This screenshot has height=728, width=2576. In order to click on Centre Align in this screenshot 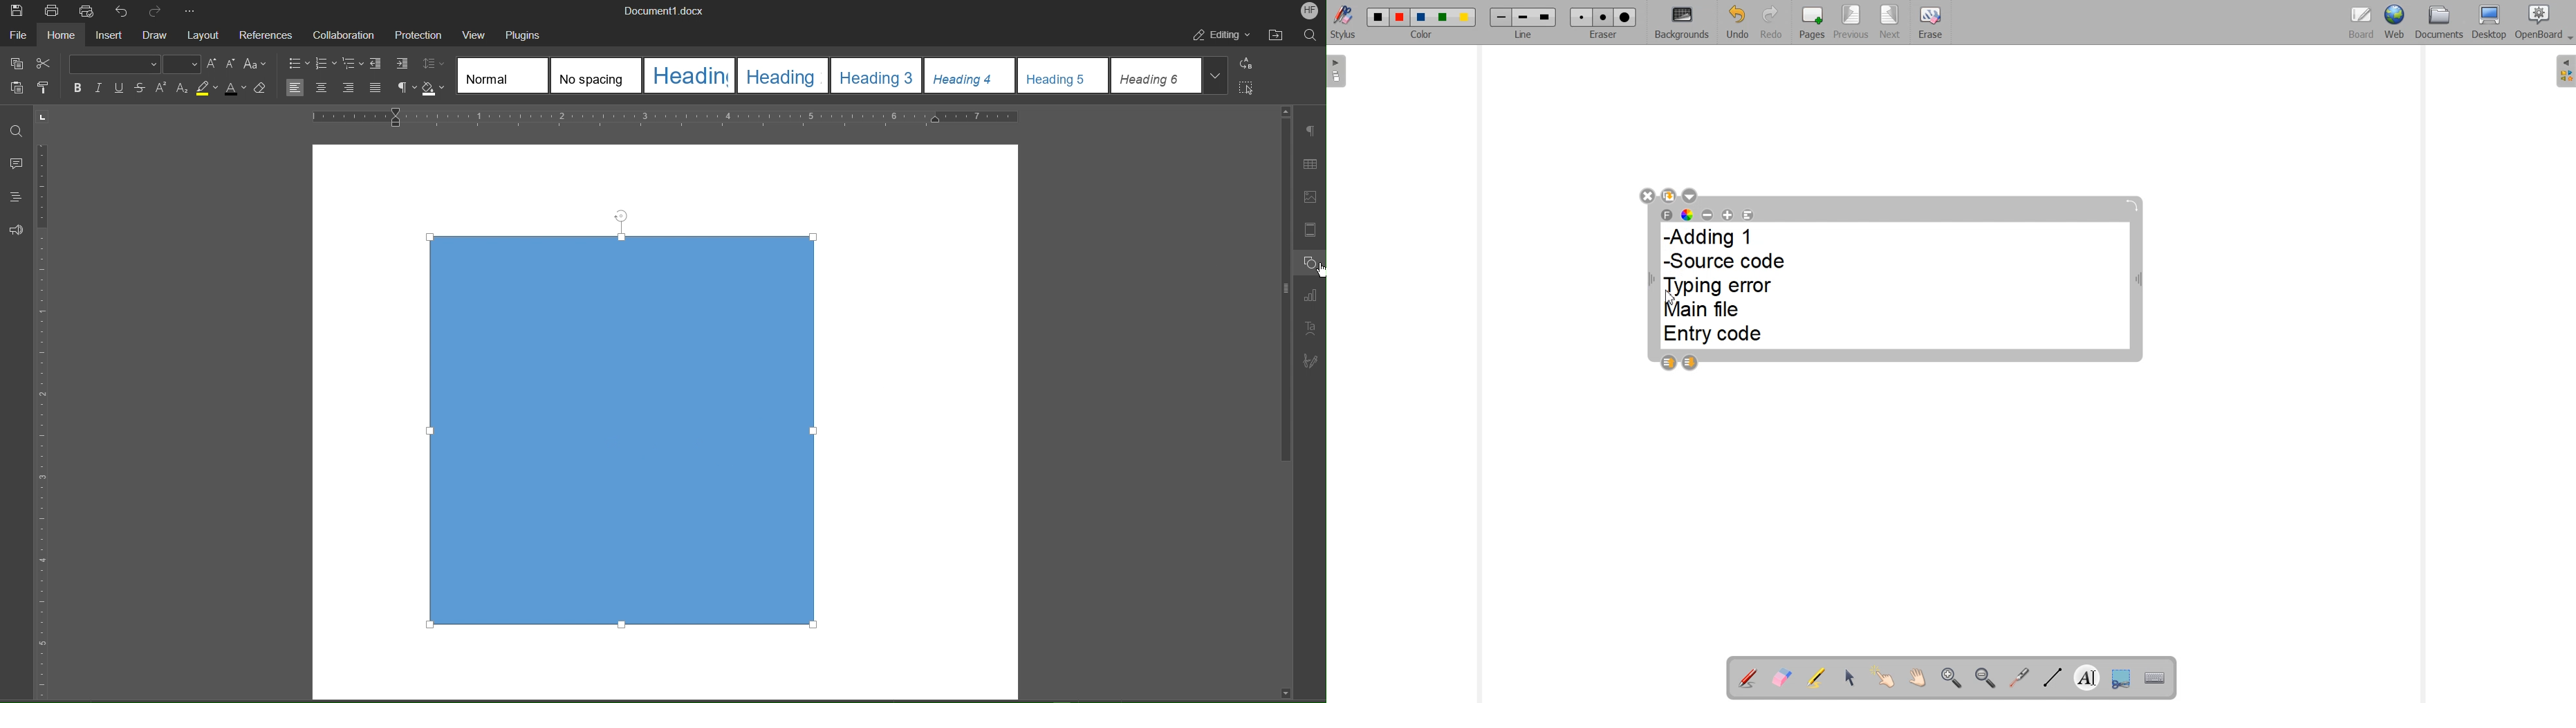, I will do `click(321, 89)`.